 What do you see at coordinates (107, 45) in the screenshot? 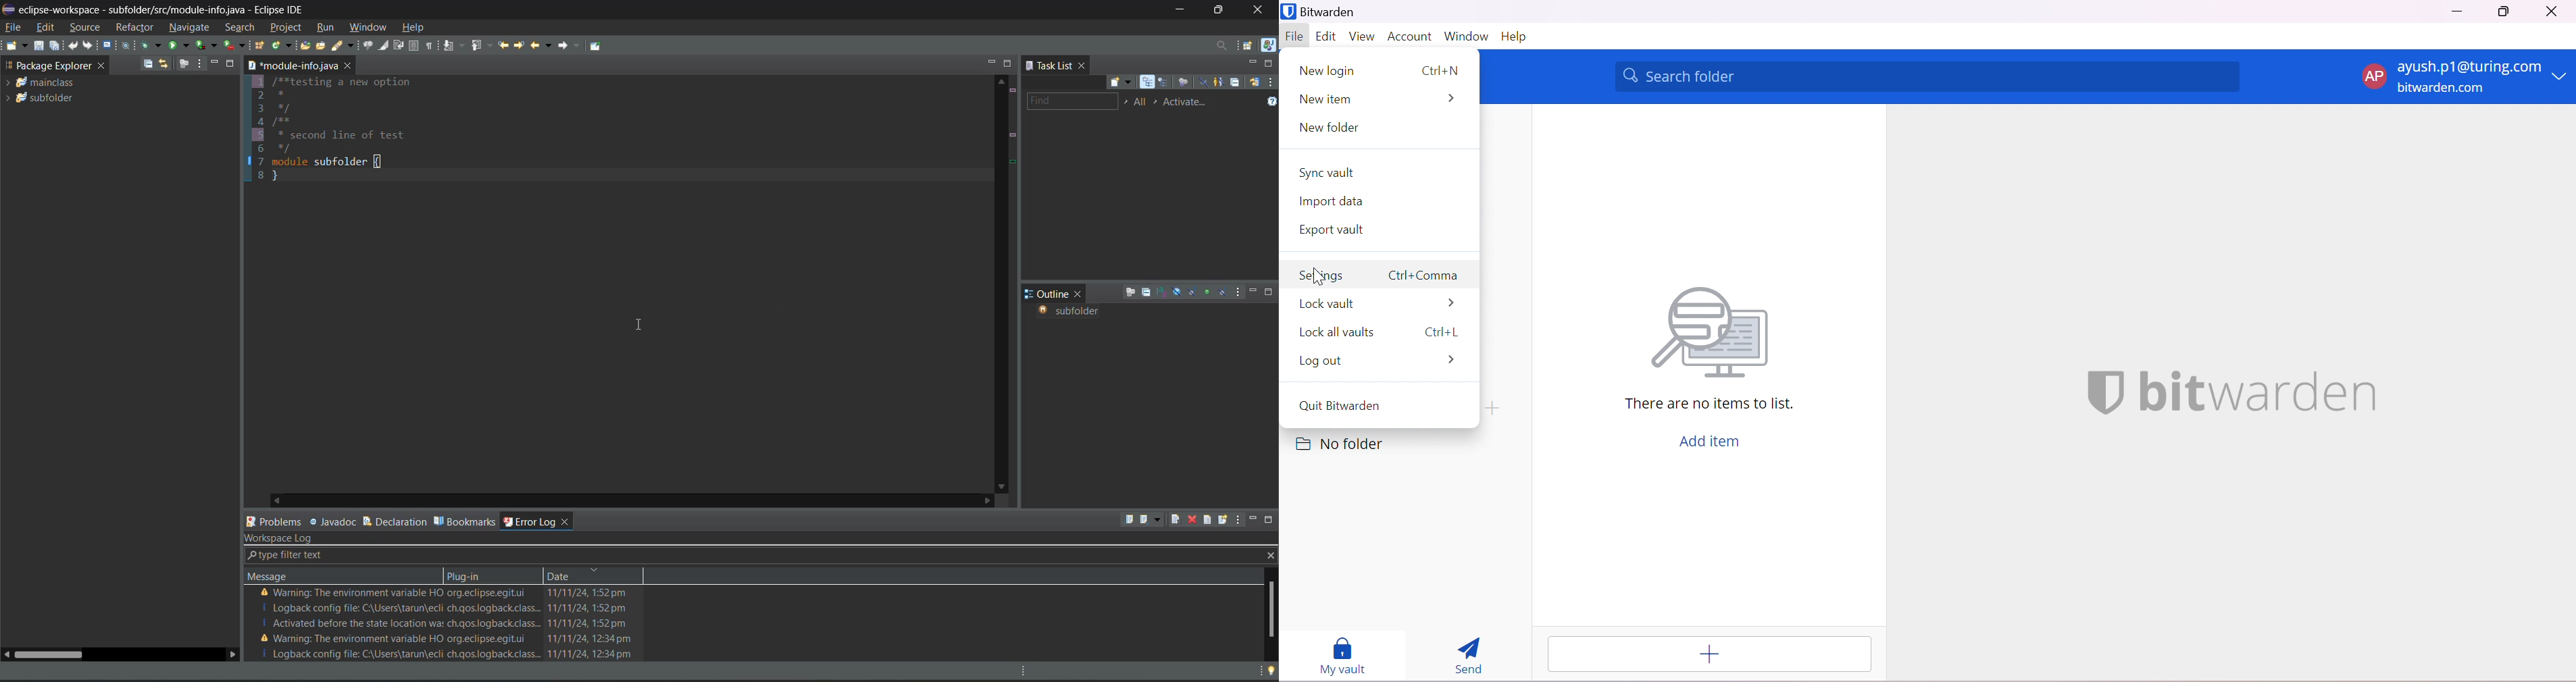
I see `open a terminal` at bounding box center [107, 45].